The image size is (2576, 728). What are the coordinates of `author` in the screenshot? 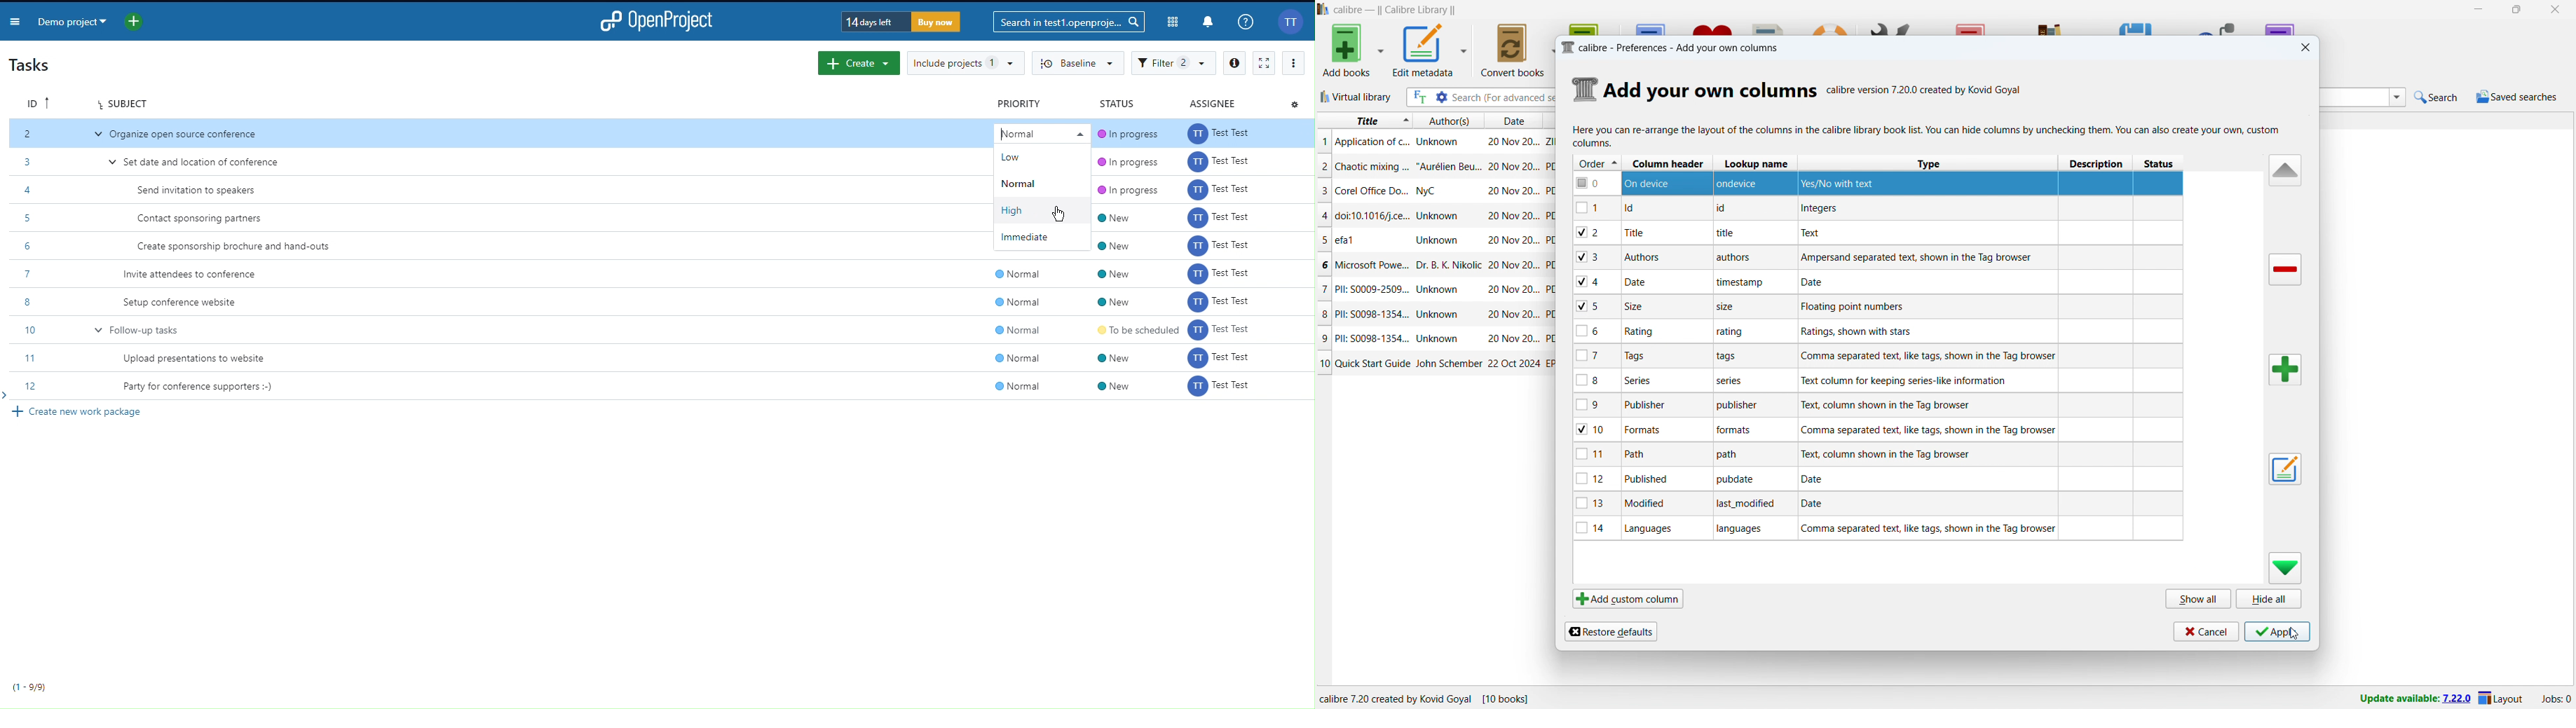 It's located at (1448, 364).